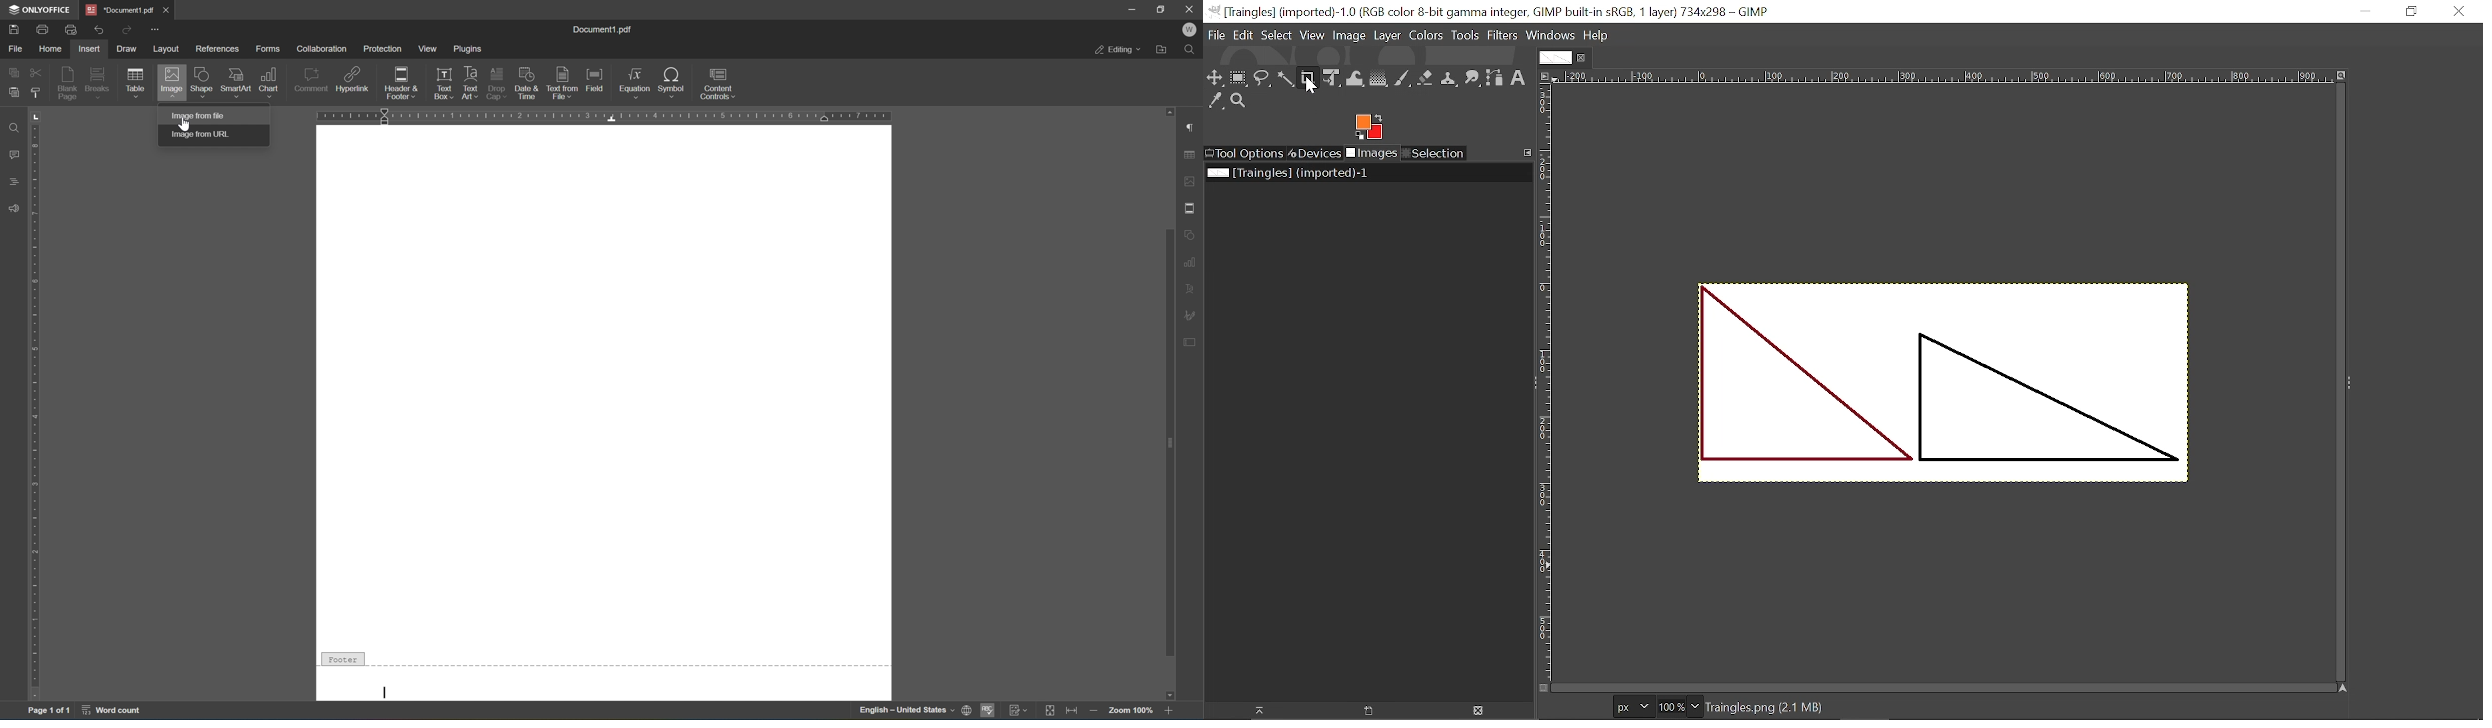 The height and width of the screenshot is (728, 2492). Describe the element at coordinates (1525, 153) in the screenshot. I see `Configure this tab` at that location.